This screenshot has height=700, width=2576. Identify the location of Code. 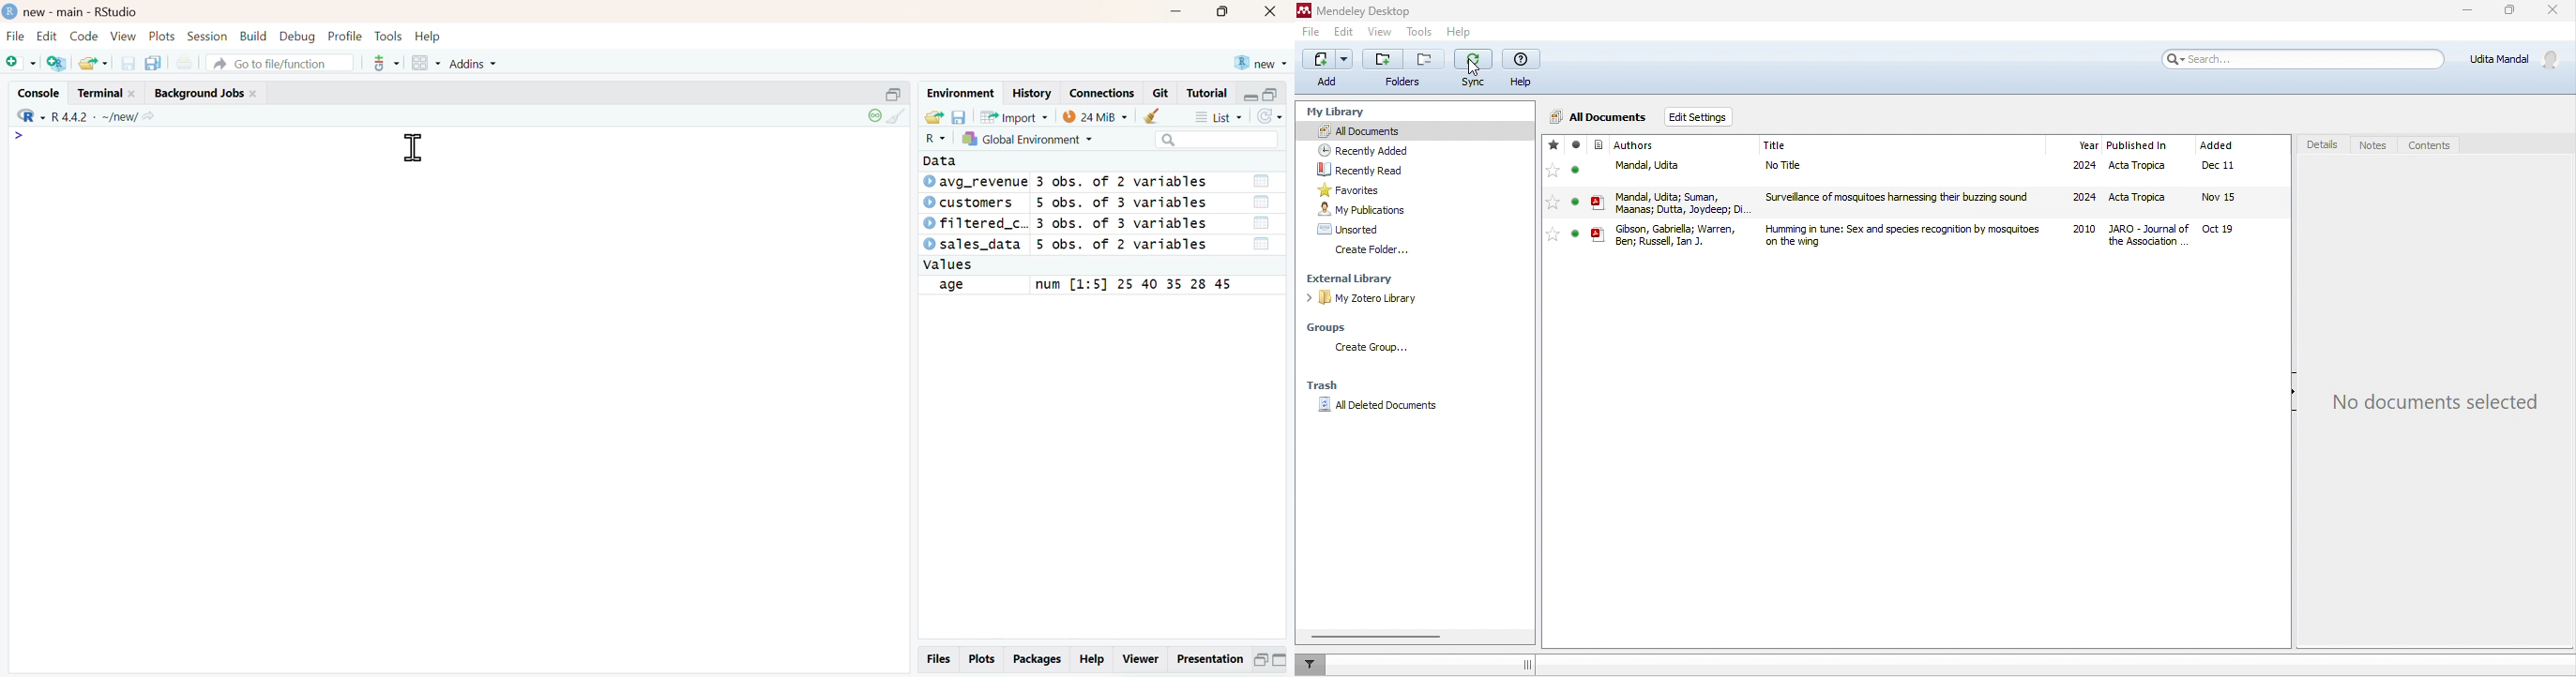
(84, 37).